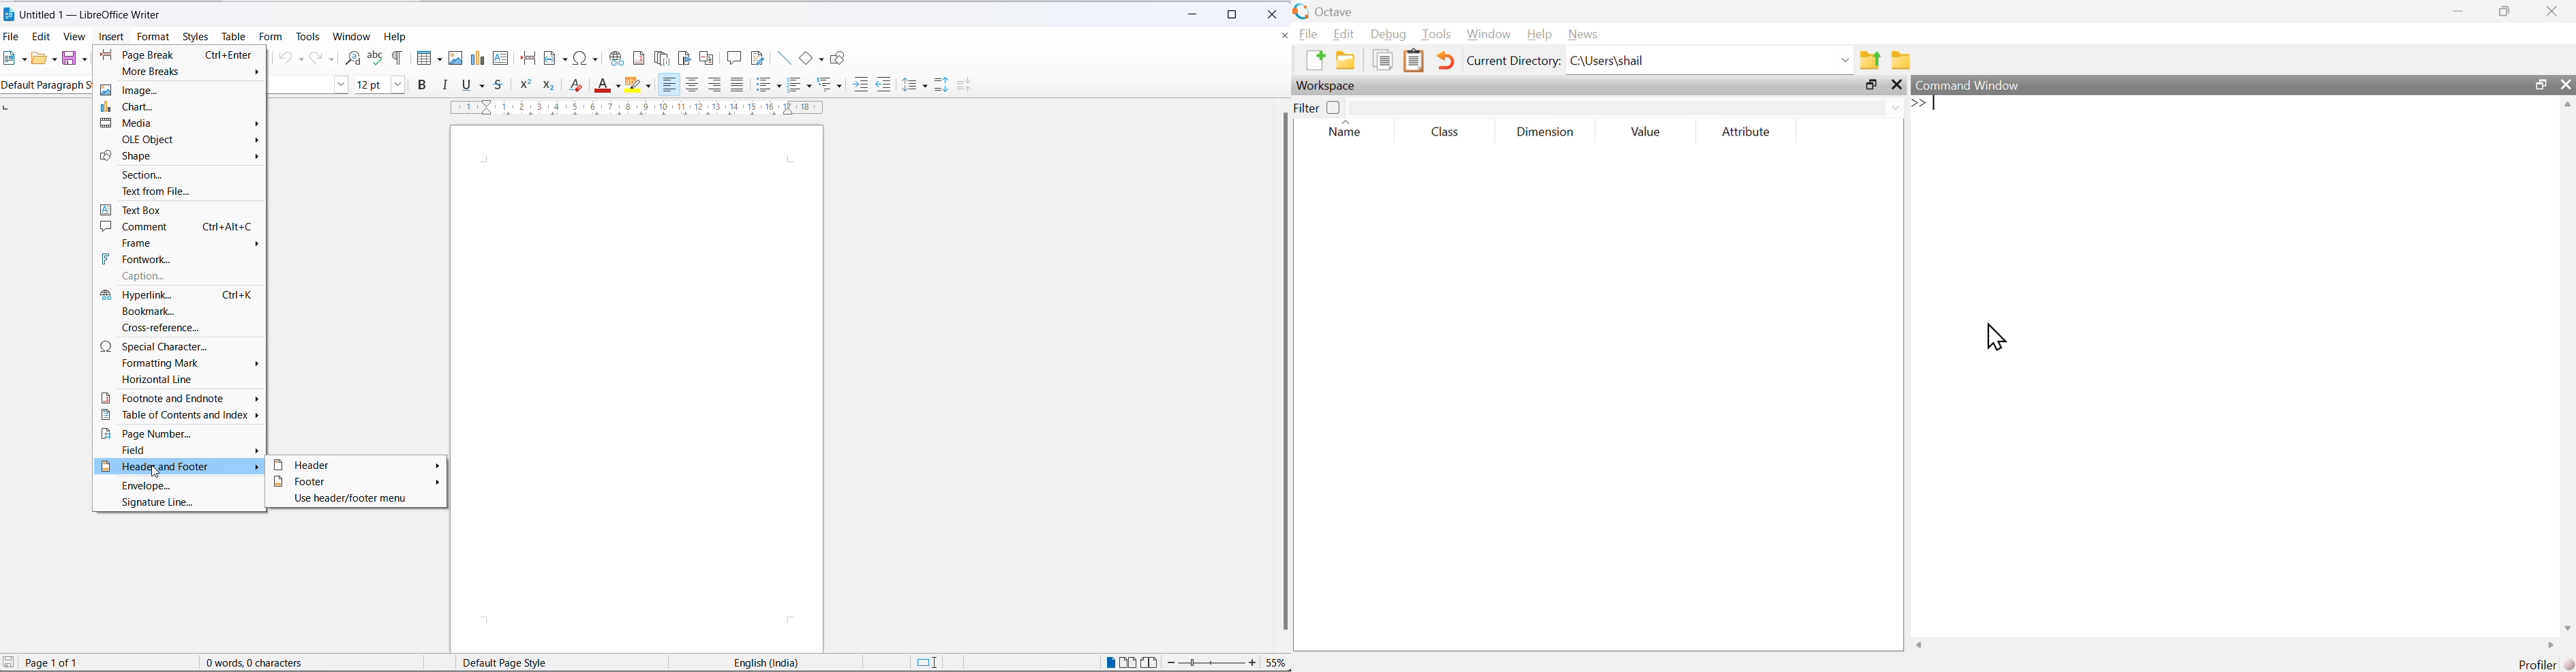 Image resolution: width=2576 pixels, height=672 pixels. Describe the element at coordinates (354, 57) in the screenshot. I see `find and replace` at that location.